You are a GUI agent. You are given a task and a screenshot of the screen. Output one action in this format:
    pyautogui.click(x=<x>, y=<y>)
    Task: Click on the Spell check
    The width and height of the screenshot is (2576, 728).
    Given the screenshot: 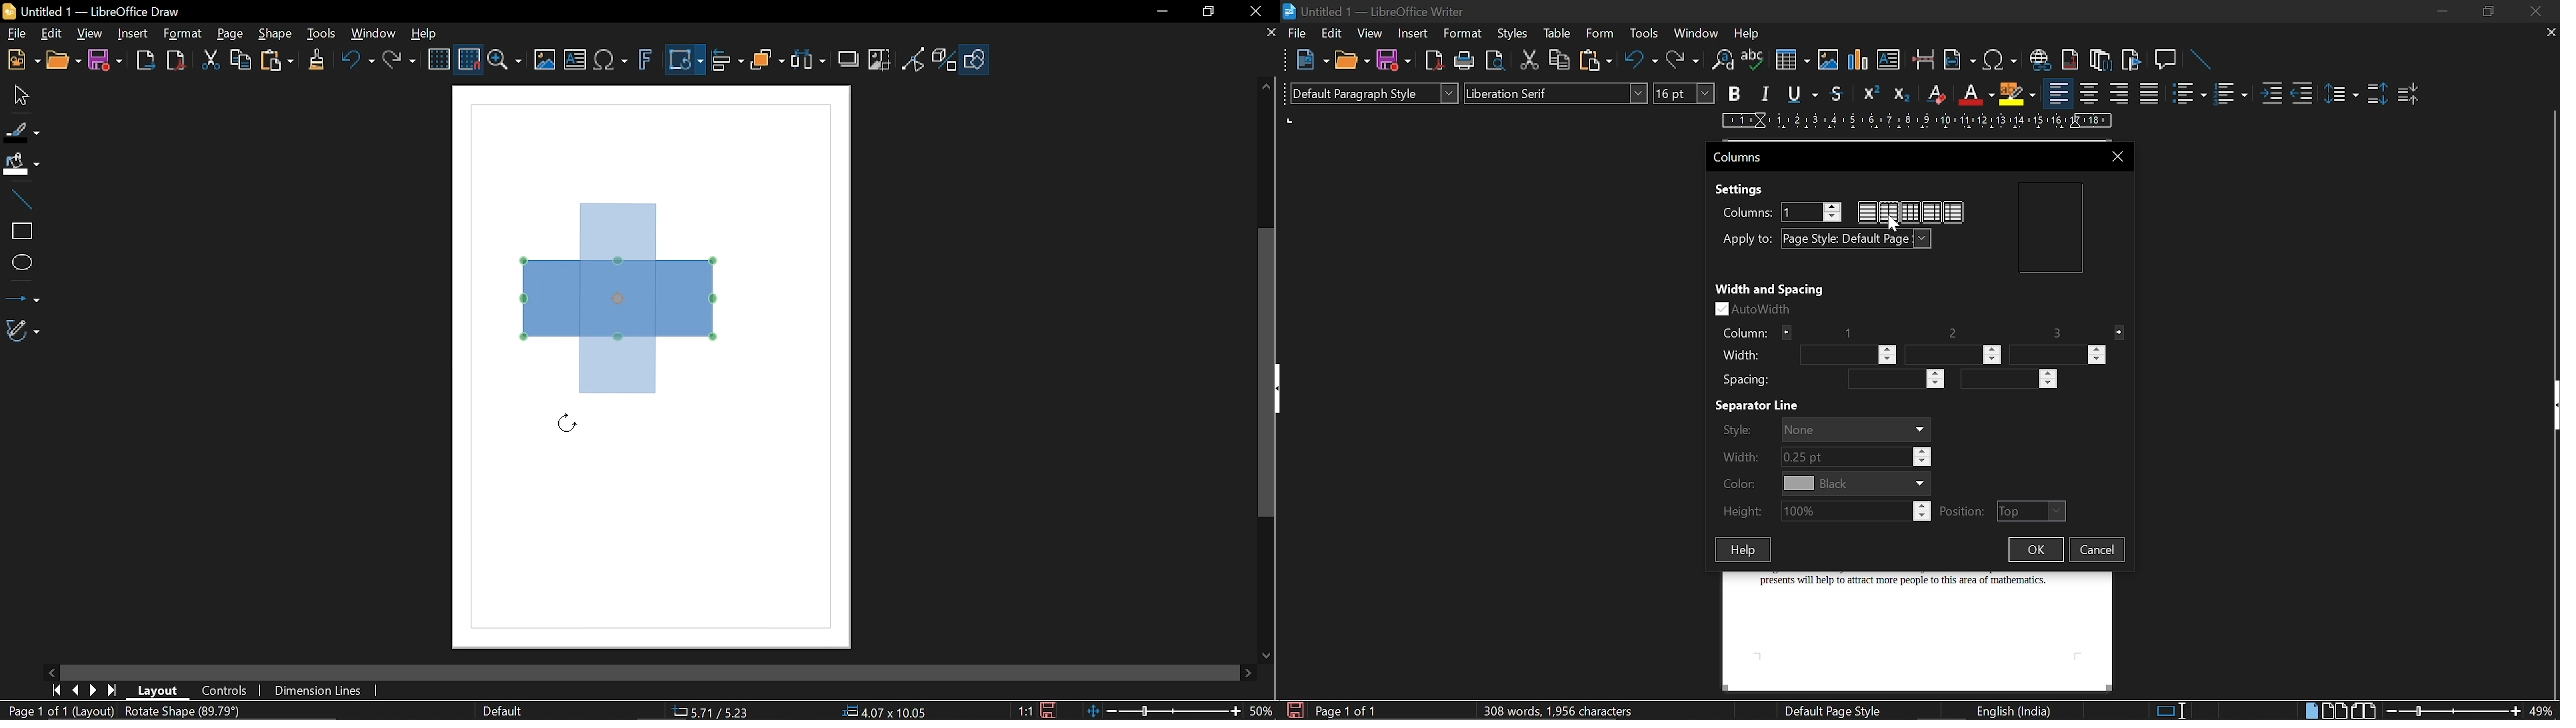 What is the action you would take?
    pyautogui.click(x=1753, y=59)
    